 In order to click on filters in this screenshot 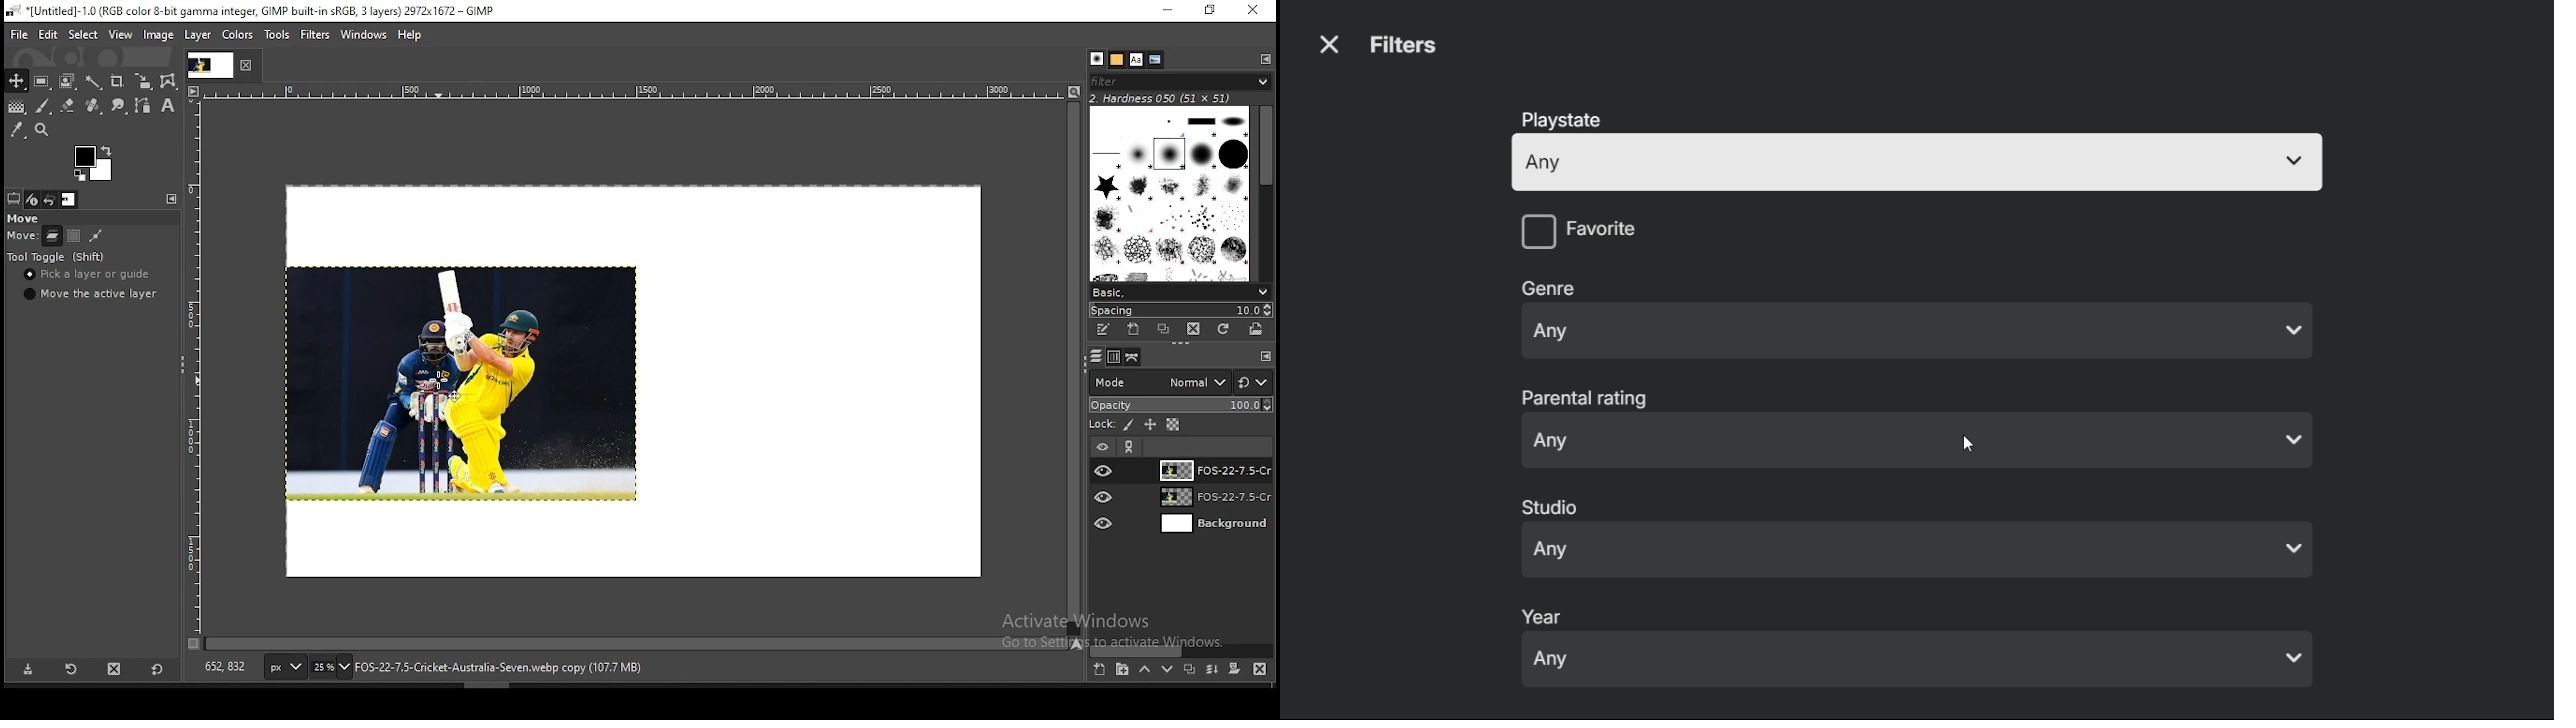, I will do `click(316, 35)`.